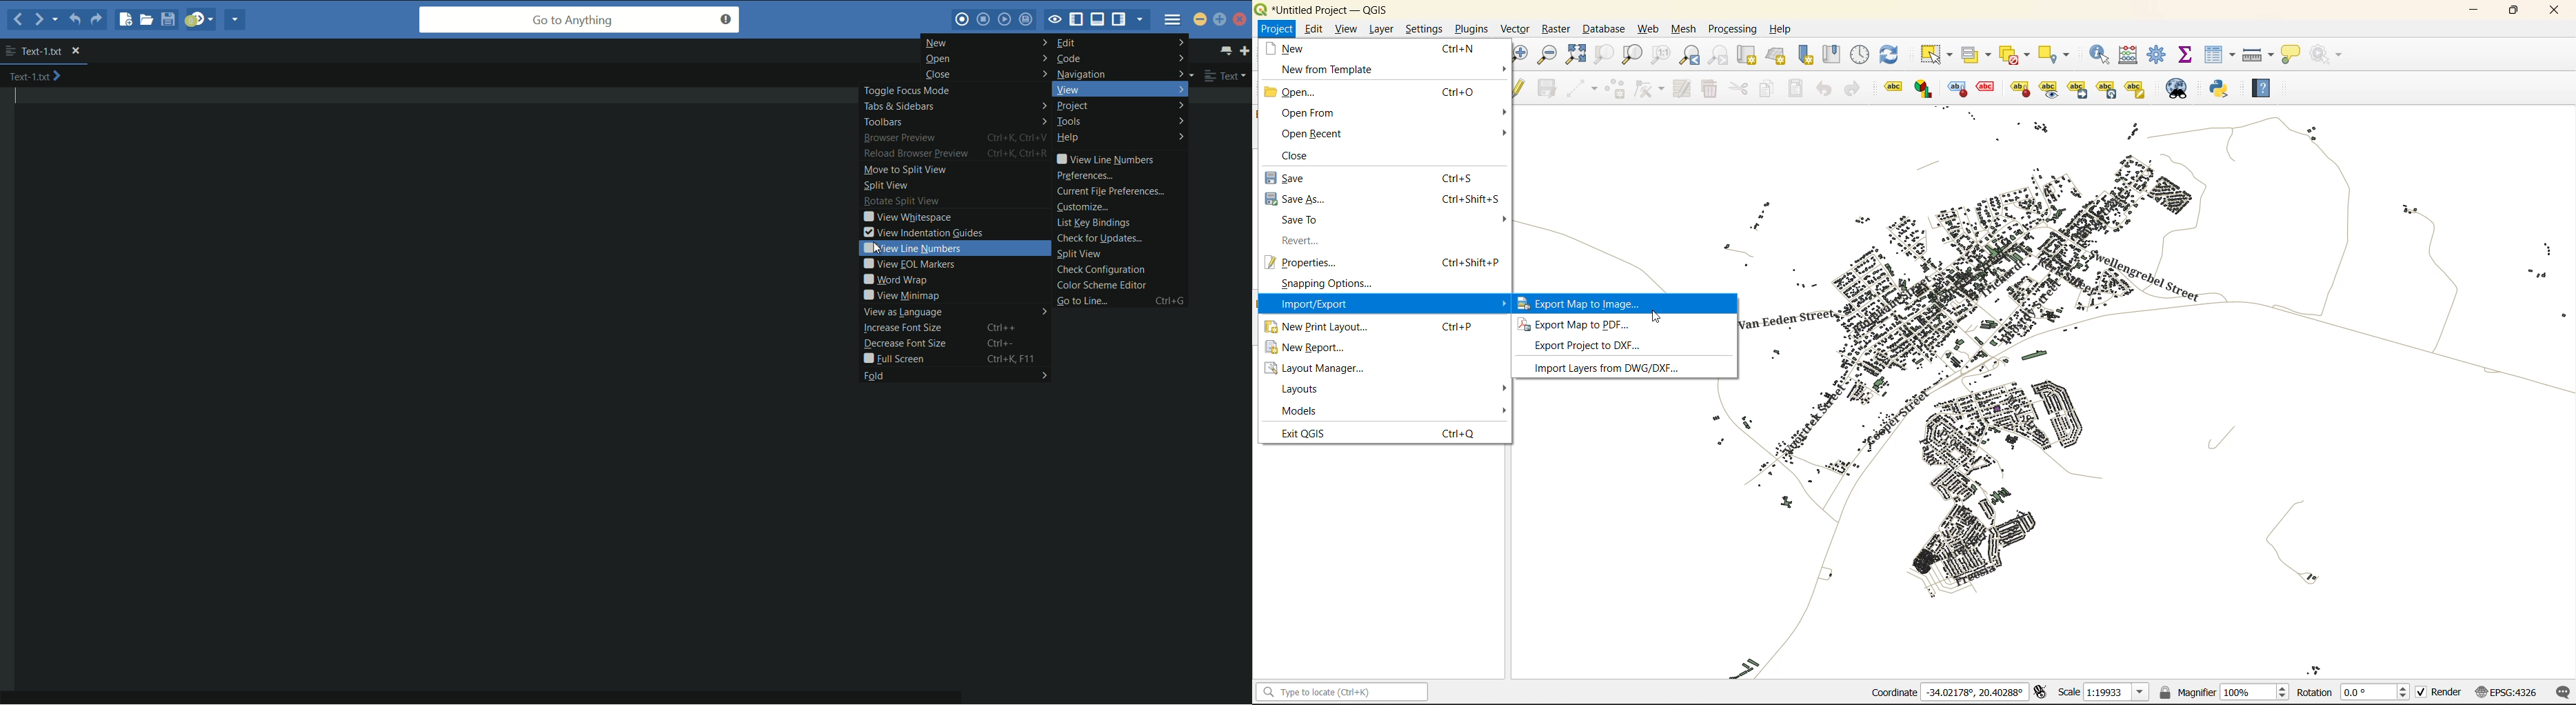 This screenshot has width=2576, height=728. I want to click on text-1.txt, so click(36, 51).